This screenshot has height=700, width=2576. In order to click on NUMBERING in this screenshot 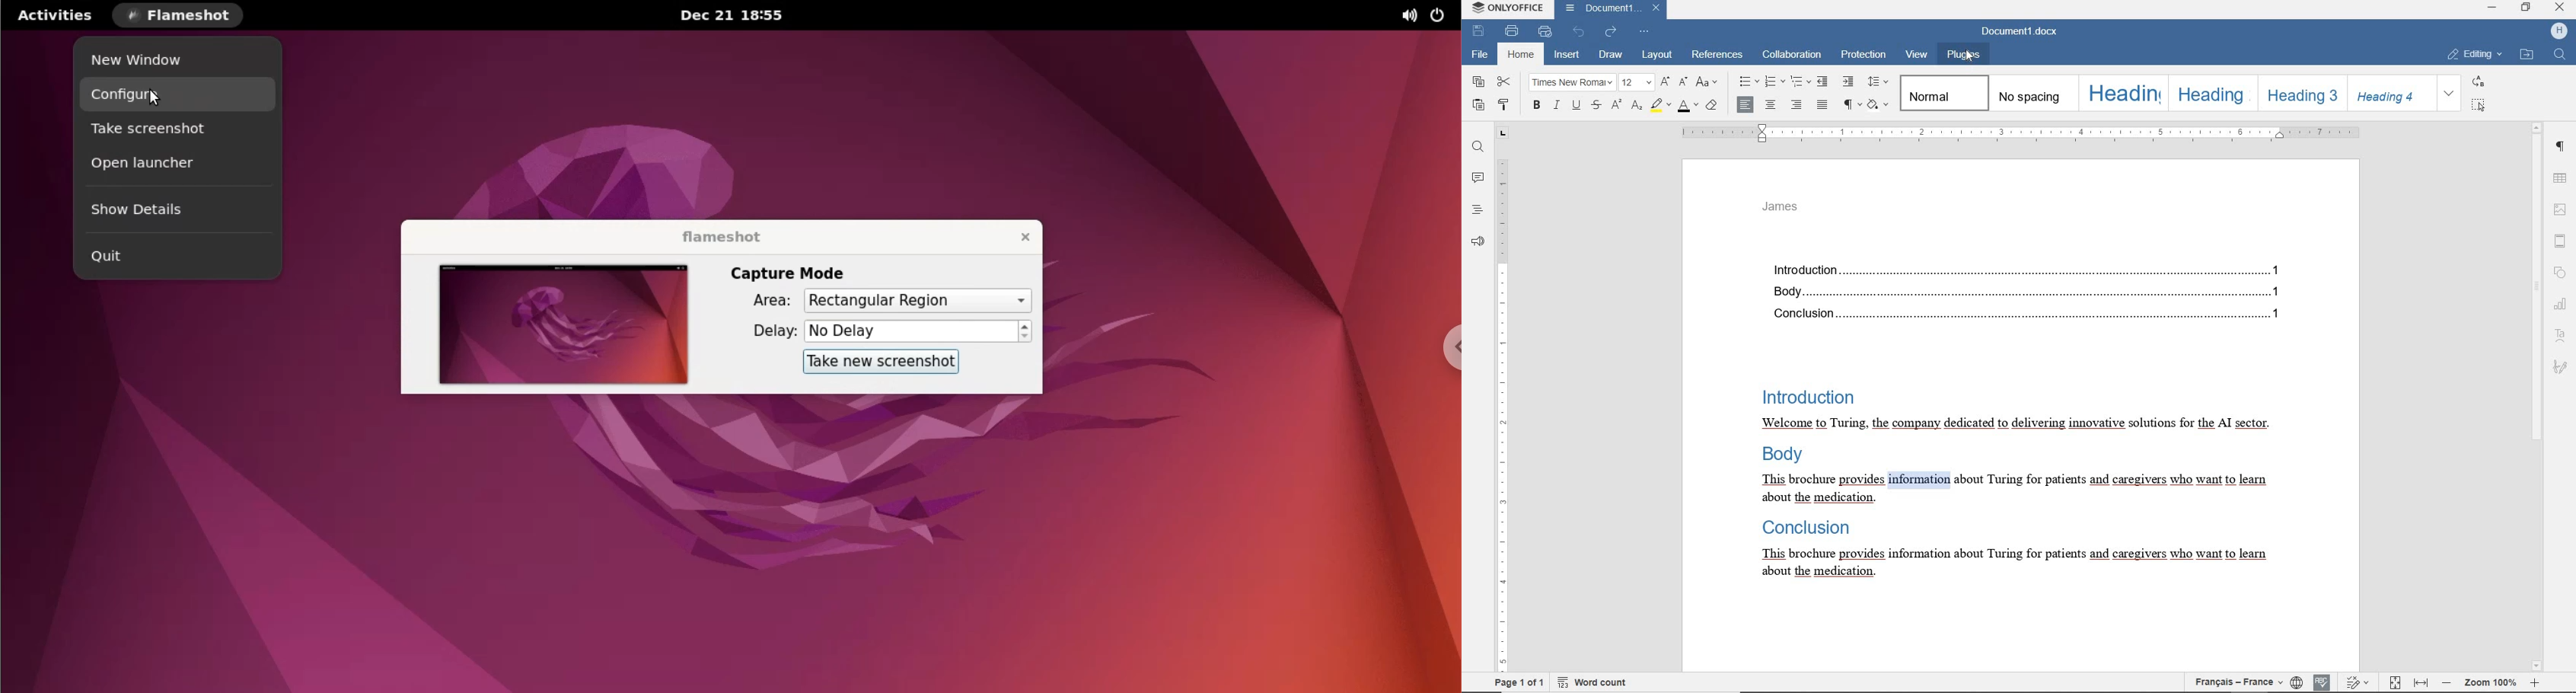, I will do `click(1773, 82)`.